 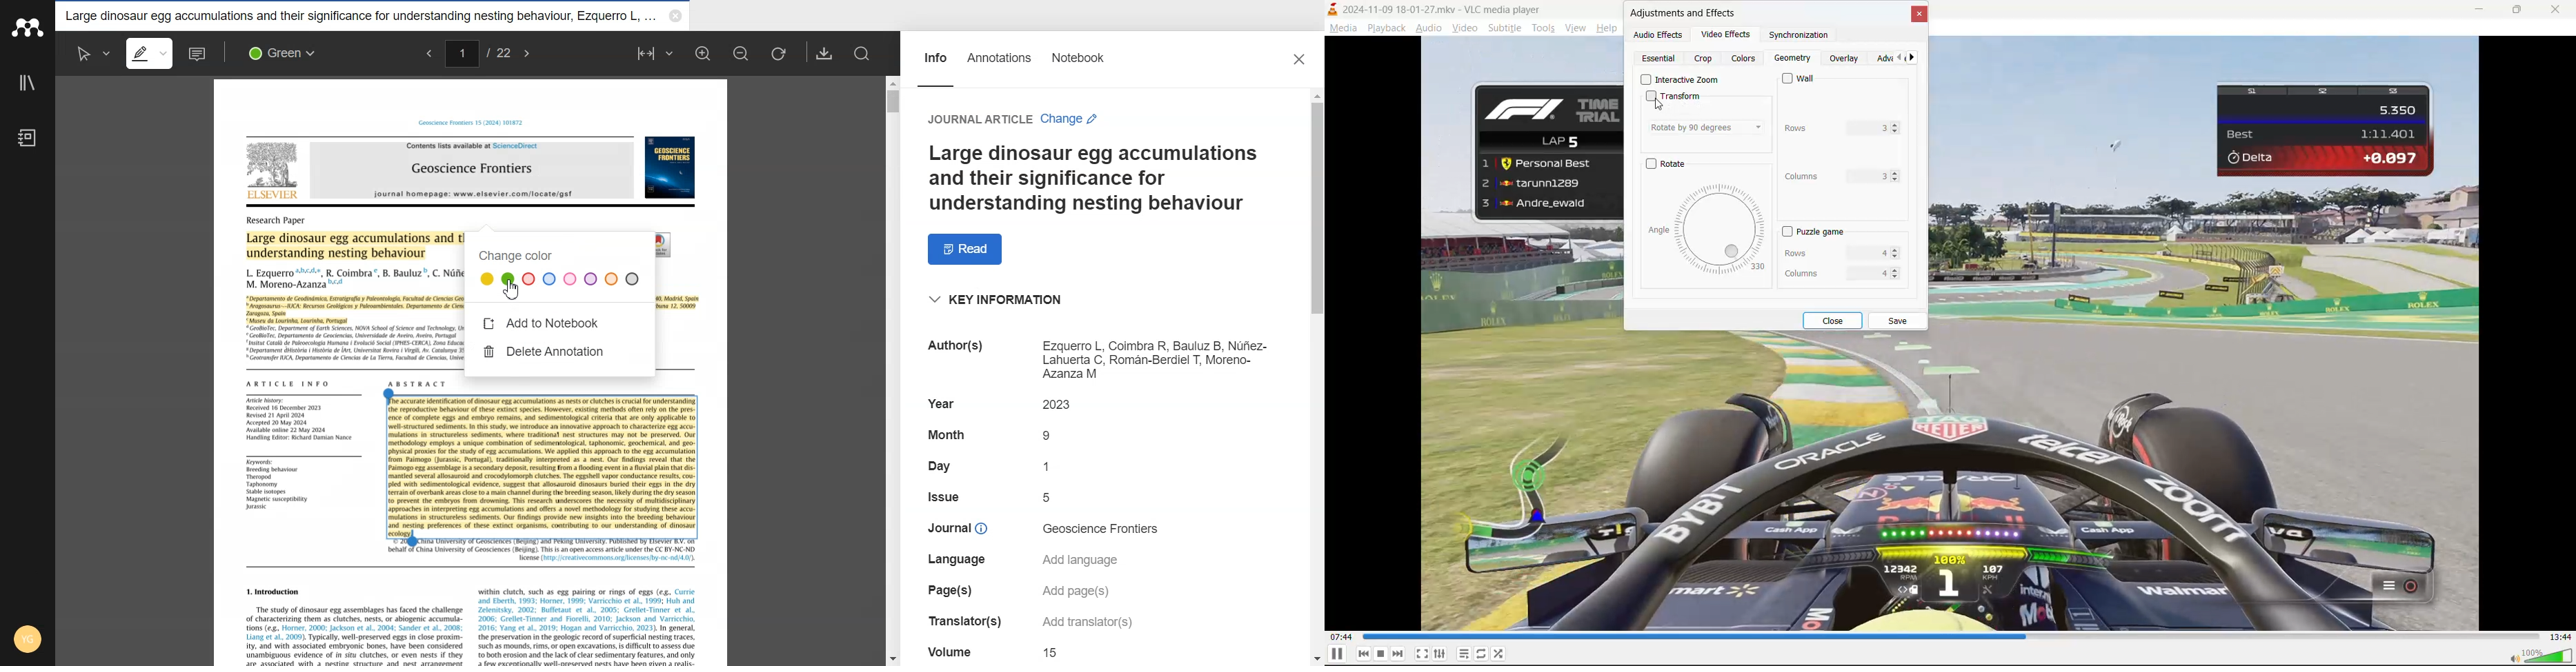 I want to click on wall, so click(x=1801, y=80).